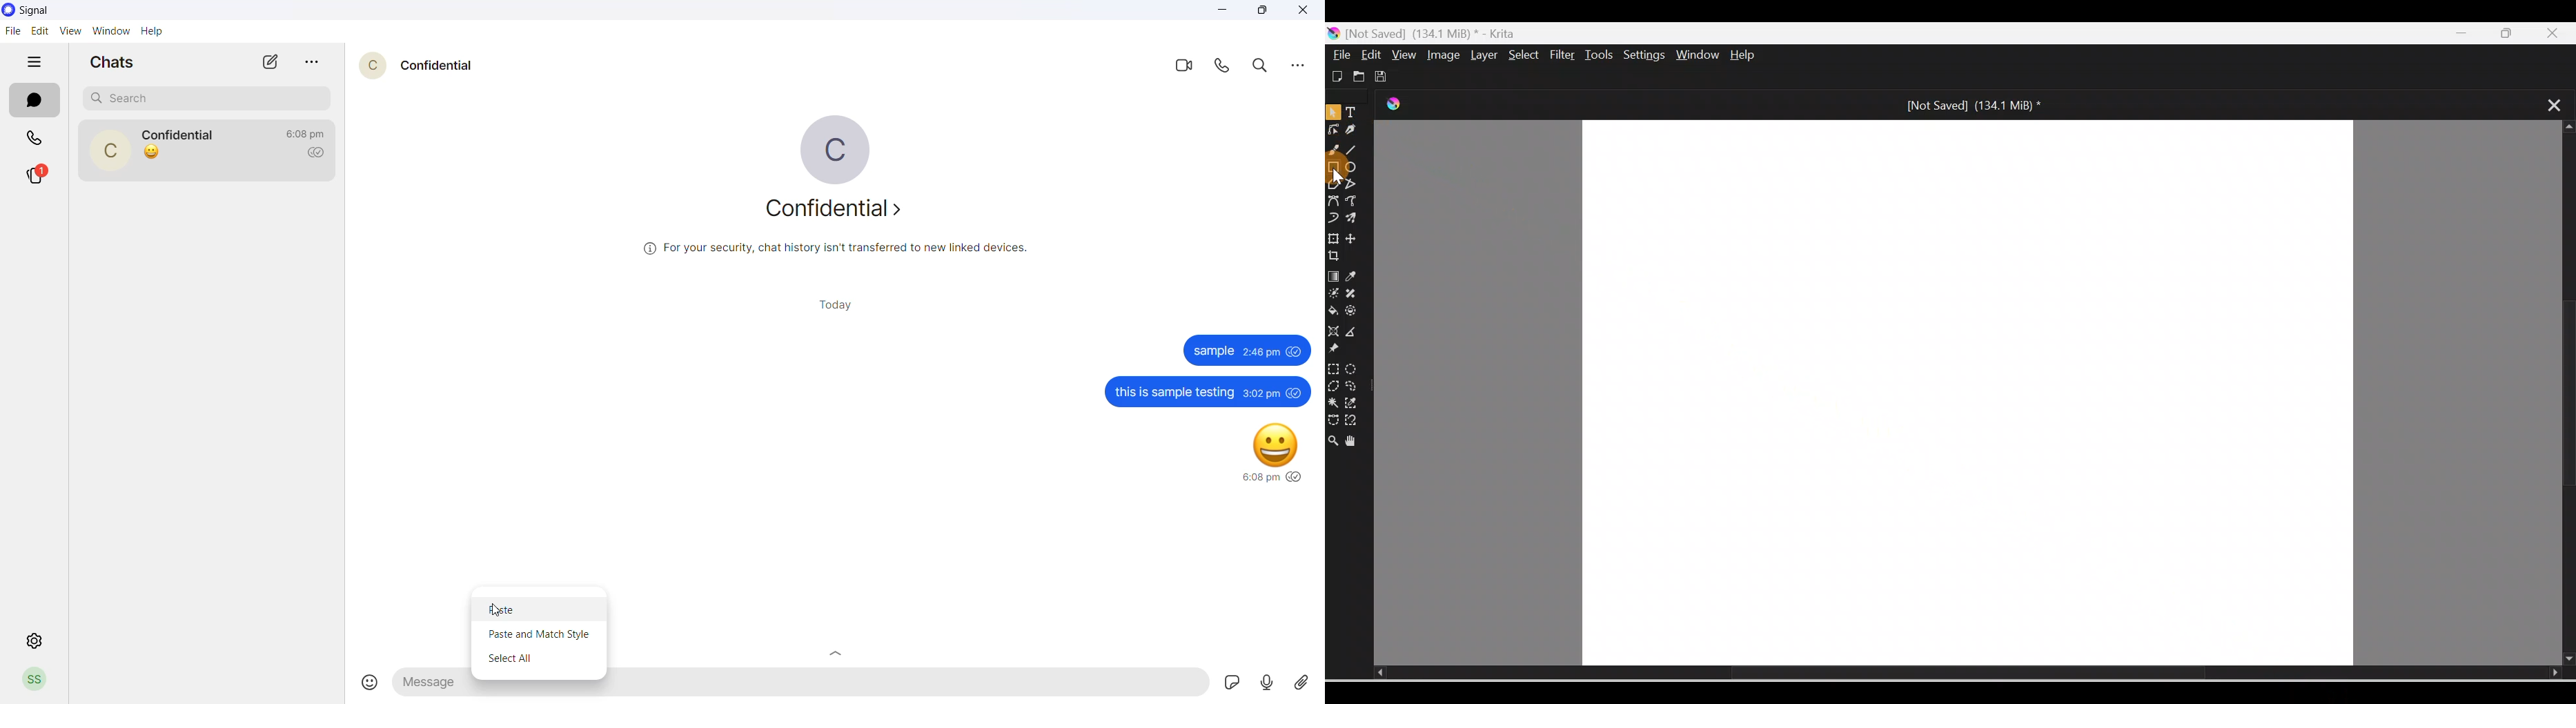 This screenshot has width=2576, height=728. What do you see at coordinates (1700, 56) in the screenshot?
I see `Window` at bounding box center [1700, 56].